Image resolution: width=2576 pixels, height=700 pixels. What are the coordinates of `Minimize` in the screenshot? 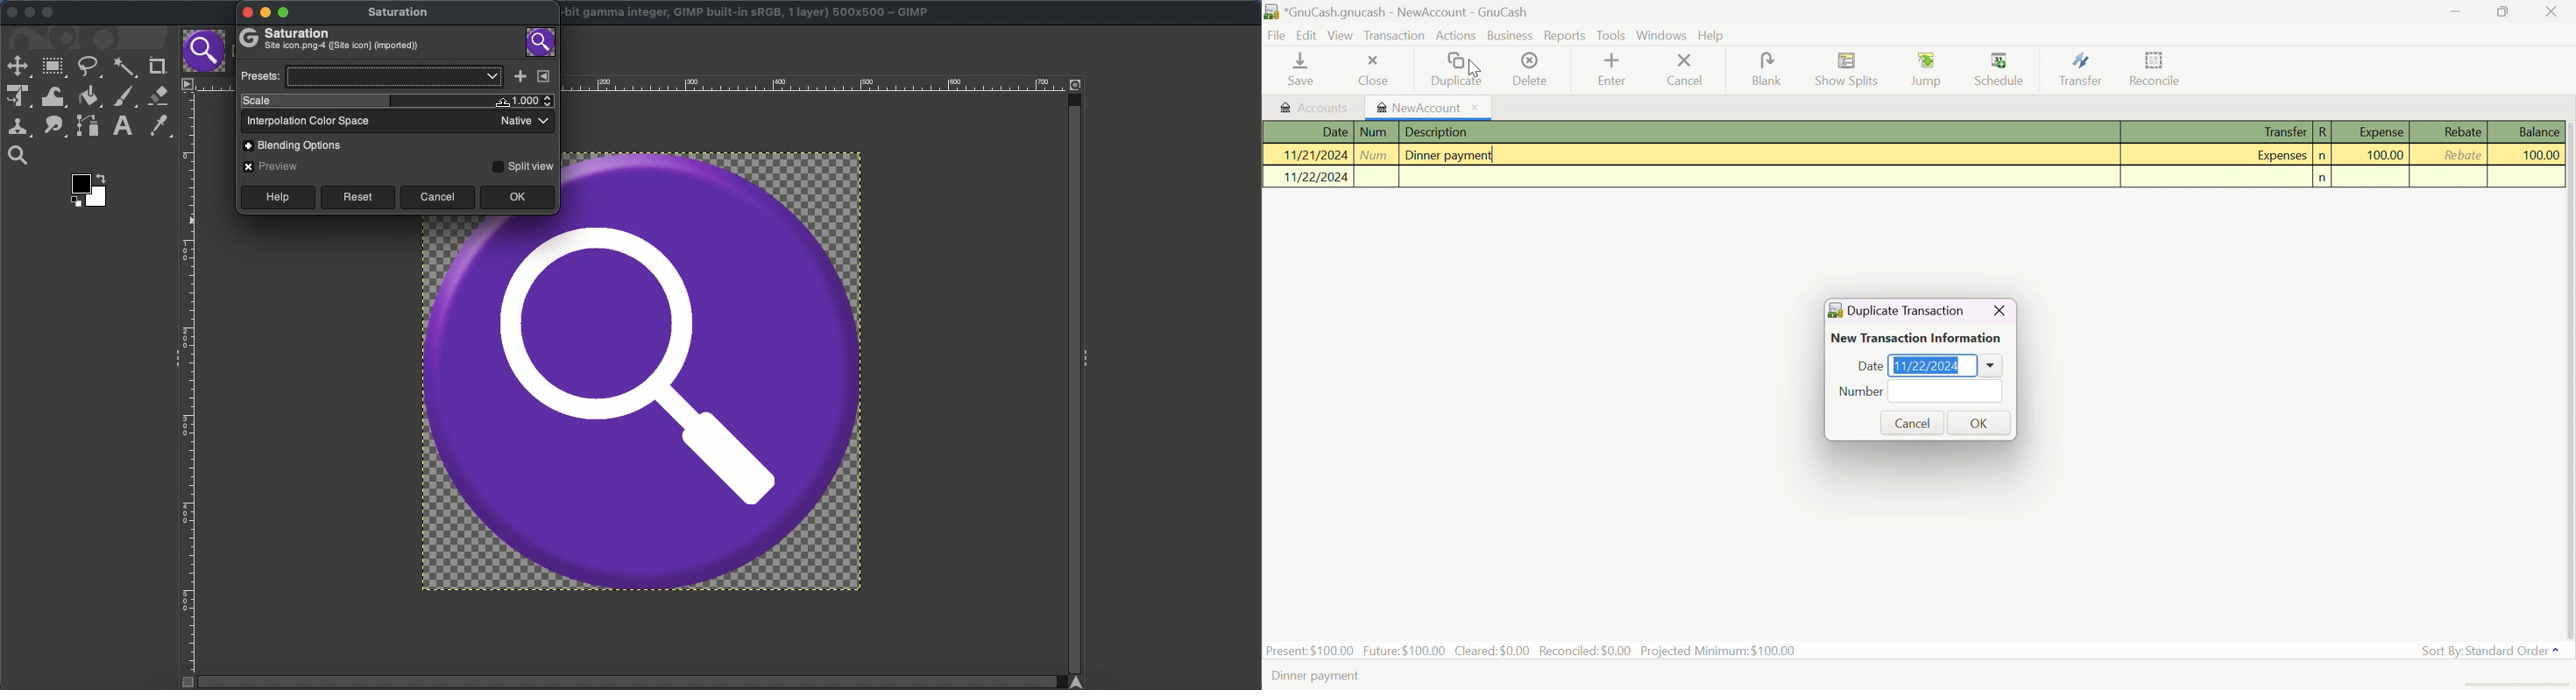 It's located at (2456, 10).